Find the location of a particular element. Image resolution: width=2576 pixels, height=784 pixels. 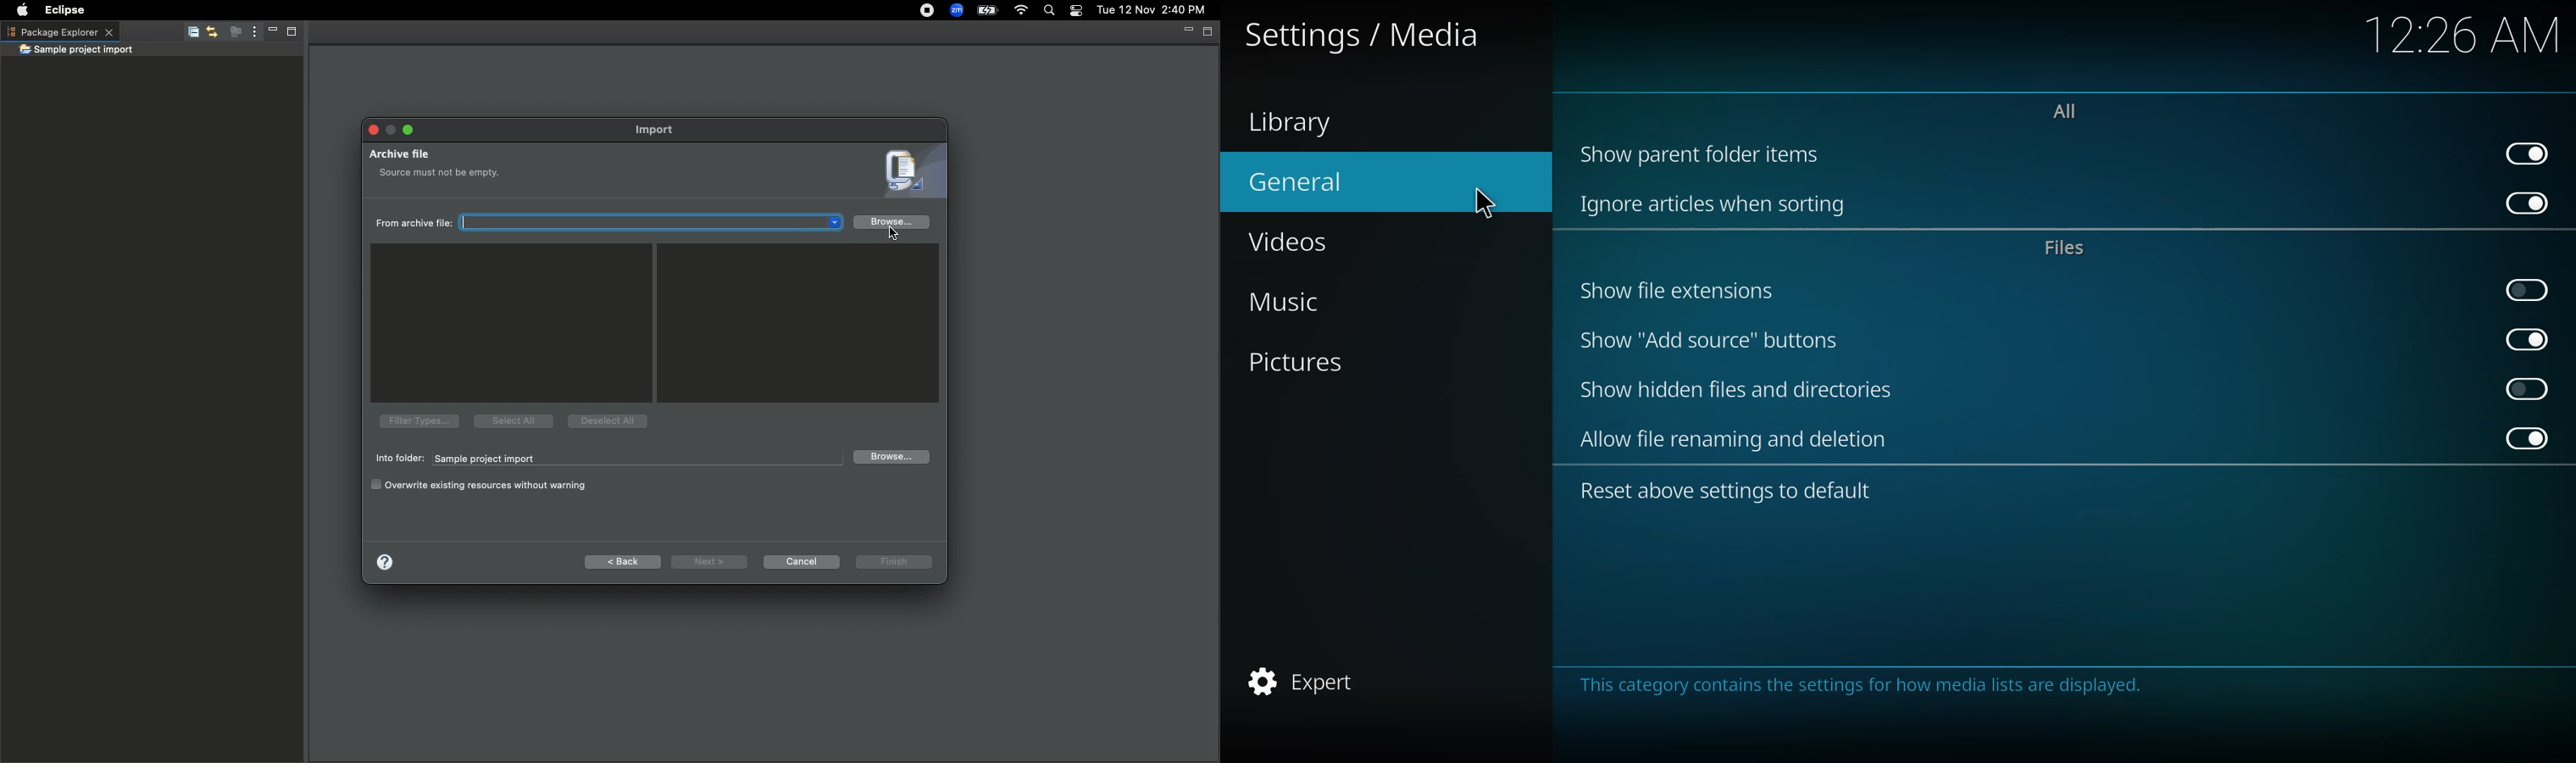

show add source button is located at coordinates (1710, 340).